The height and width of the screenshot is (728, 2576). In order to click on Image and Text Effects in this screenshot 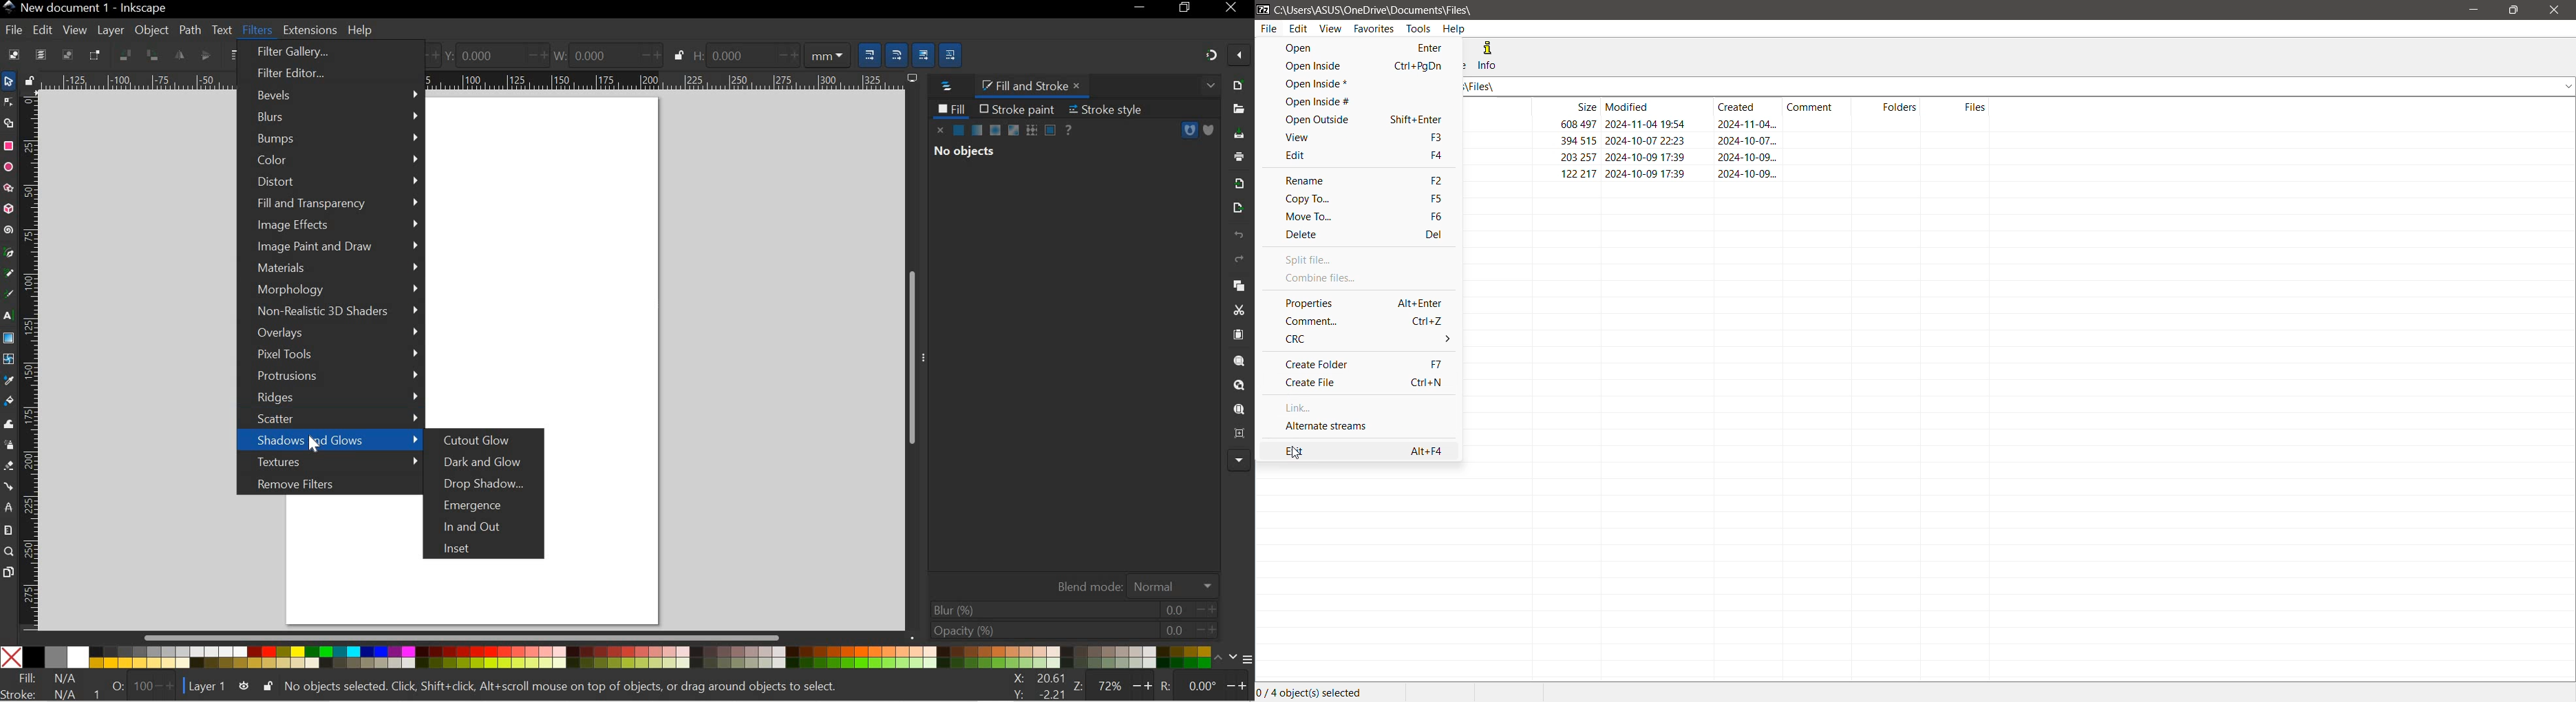, I will do `click(1239, 459)`.